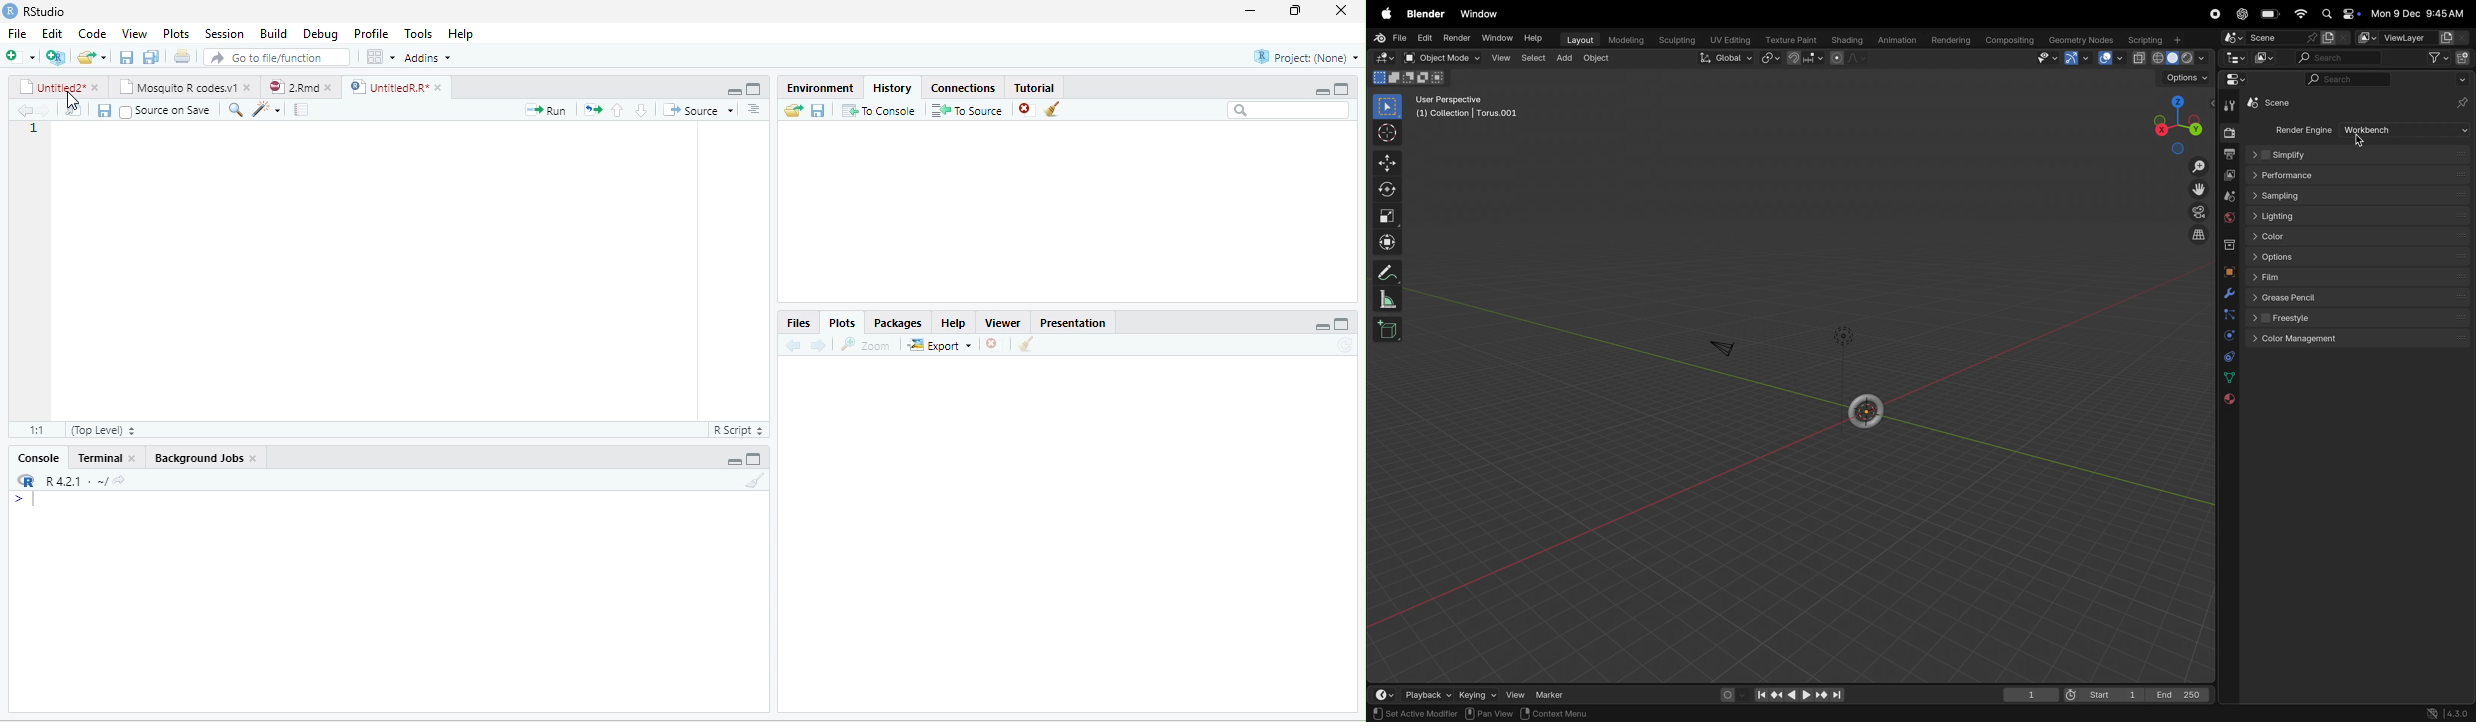 The image size is (2492, 728). What do you see at coordinates (313, 110) in the screenshot?
I see `` at bounding box center [313, 110].